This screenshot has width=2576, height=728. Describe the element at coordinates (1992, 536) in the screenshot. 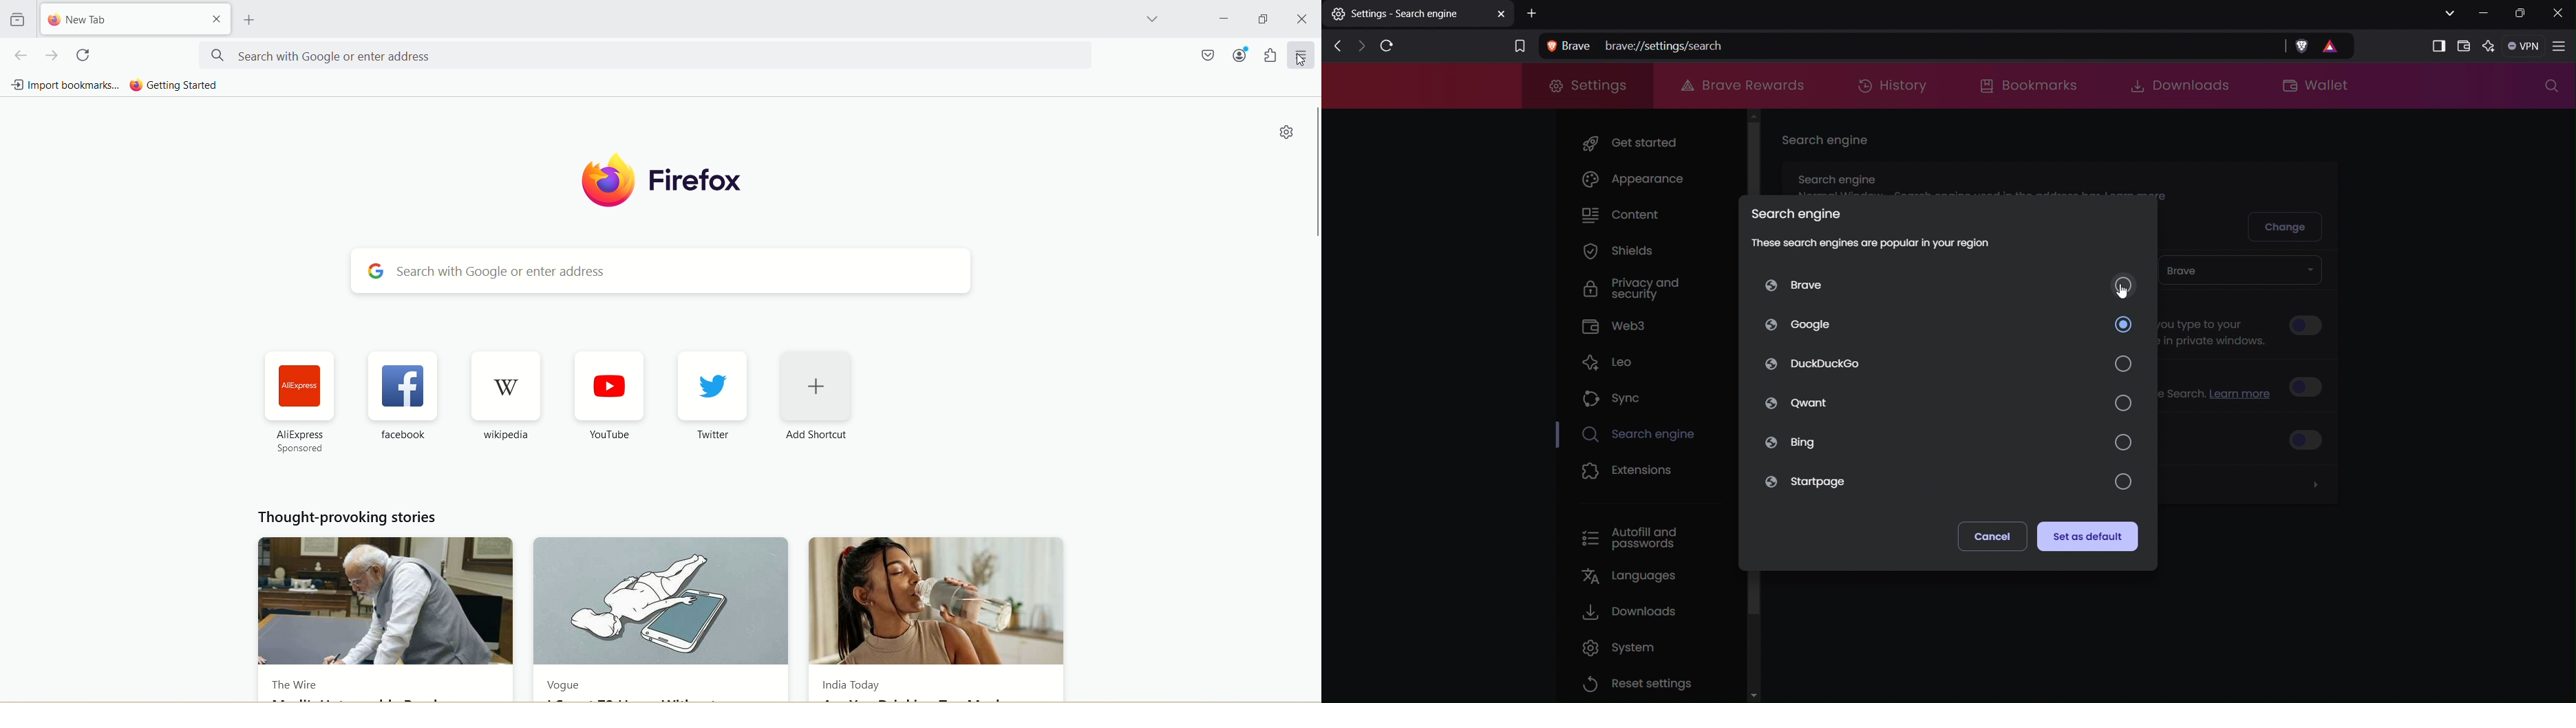

I see `Cancel` at that location.